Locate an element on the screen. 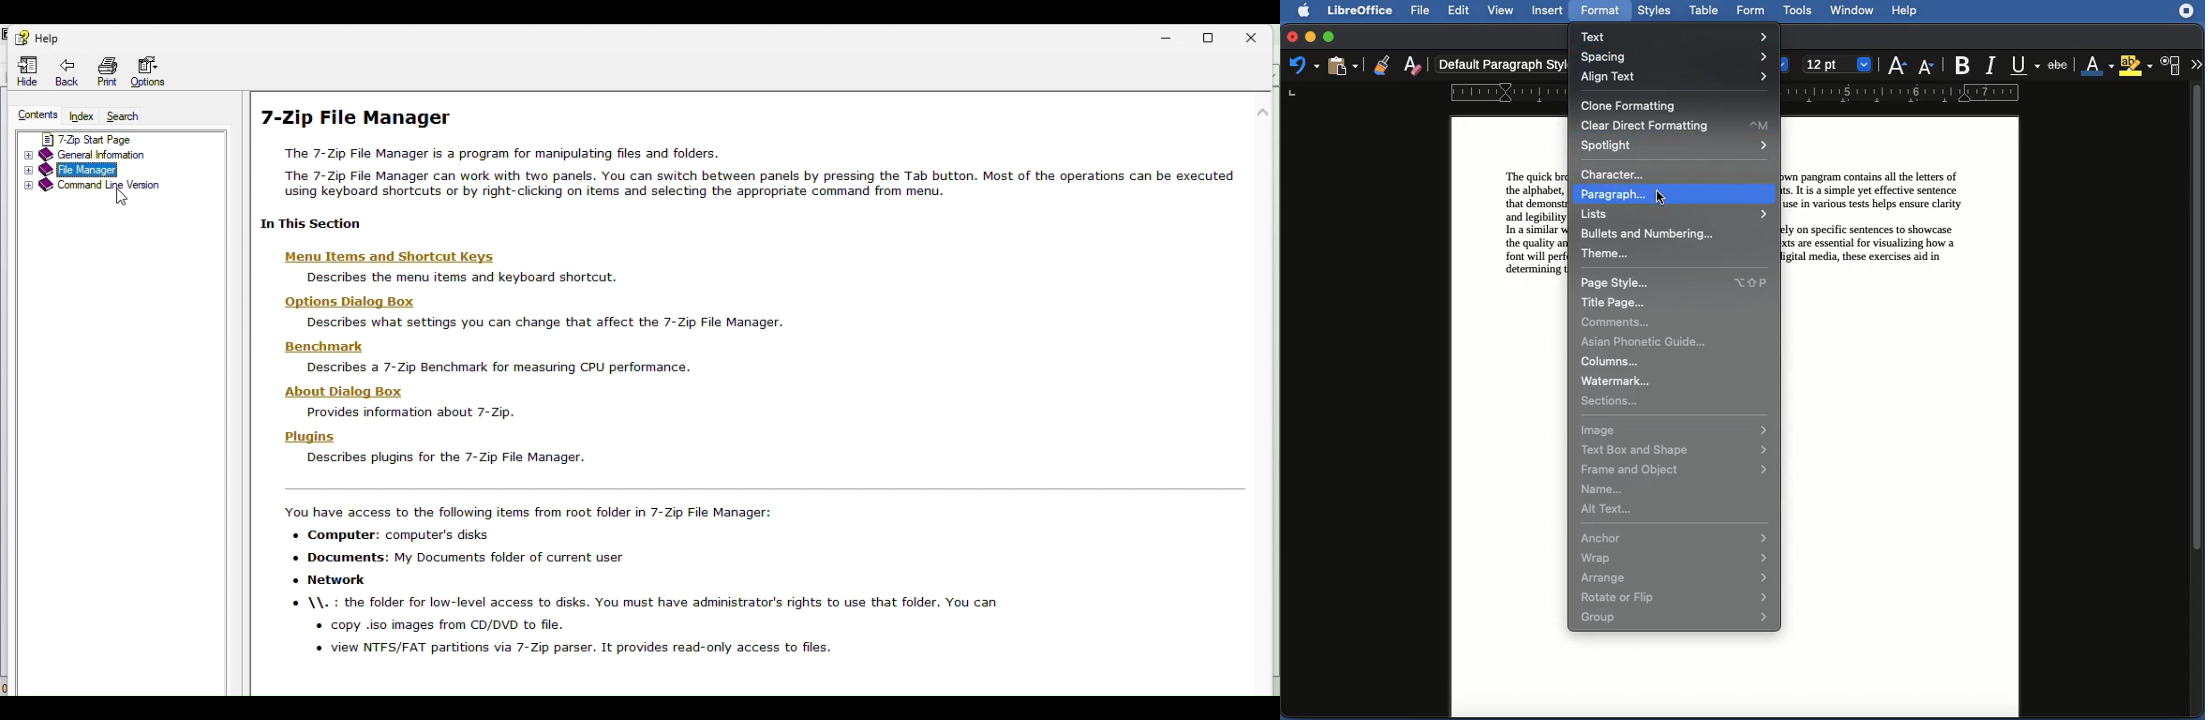 This screenshot has width=2212, height=728. More is located at coordinates (2196, 63).